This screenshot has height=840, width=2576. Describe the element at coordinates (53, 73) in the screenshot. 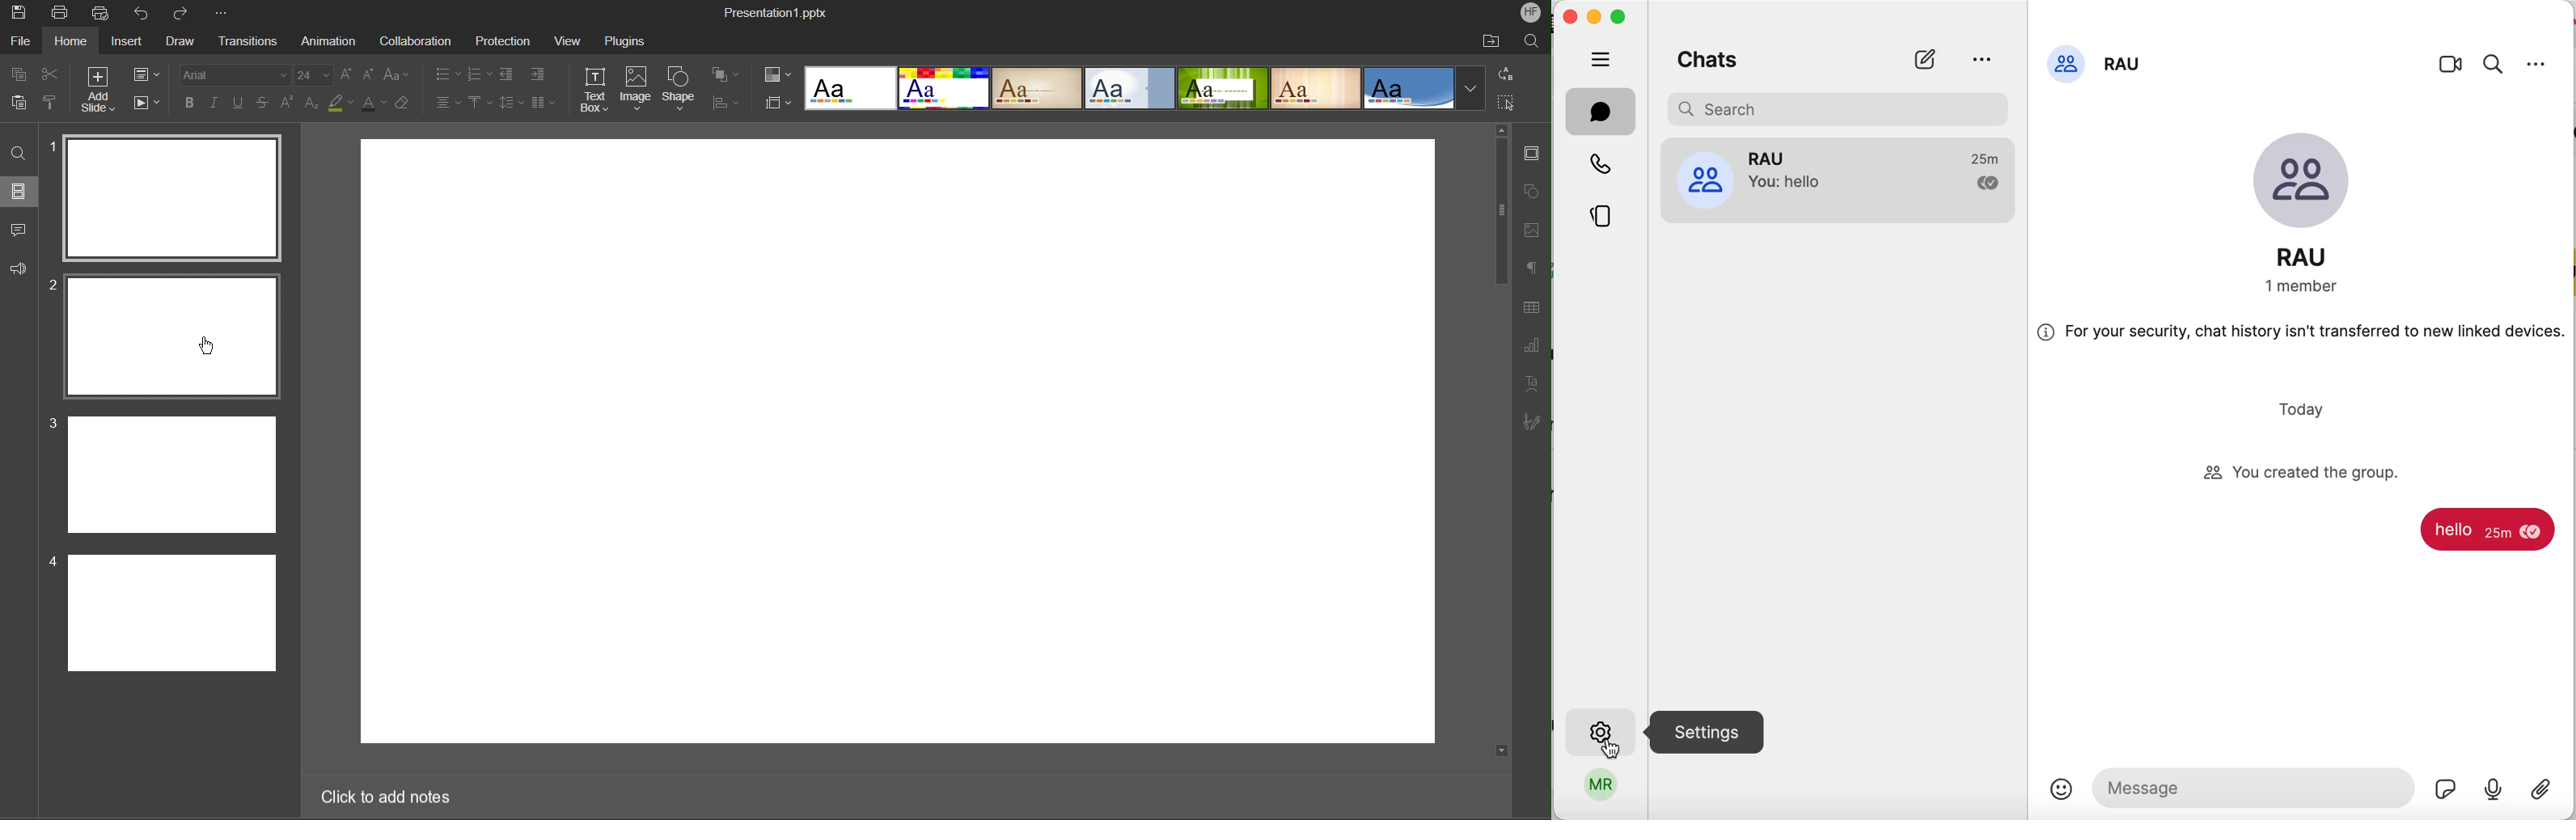

I see `Cut` at that location.